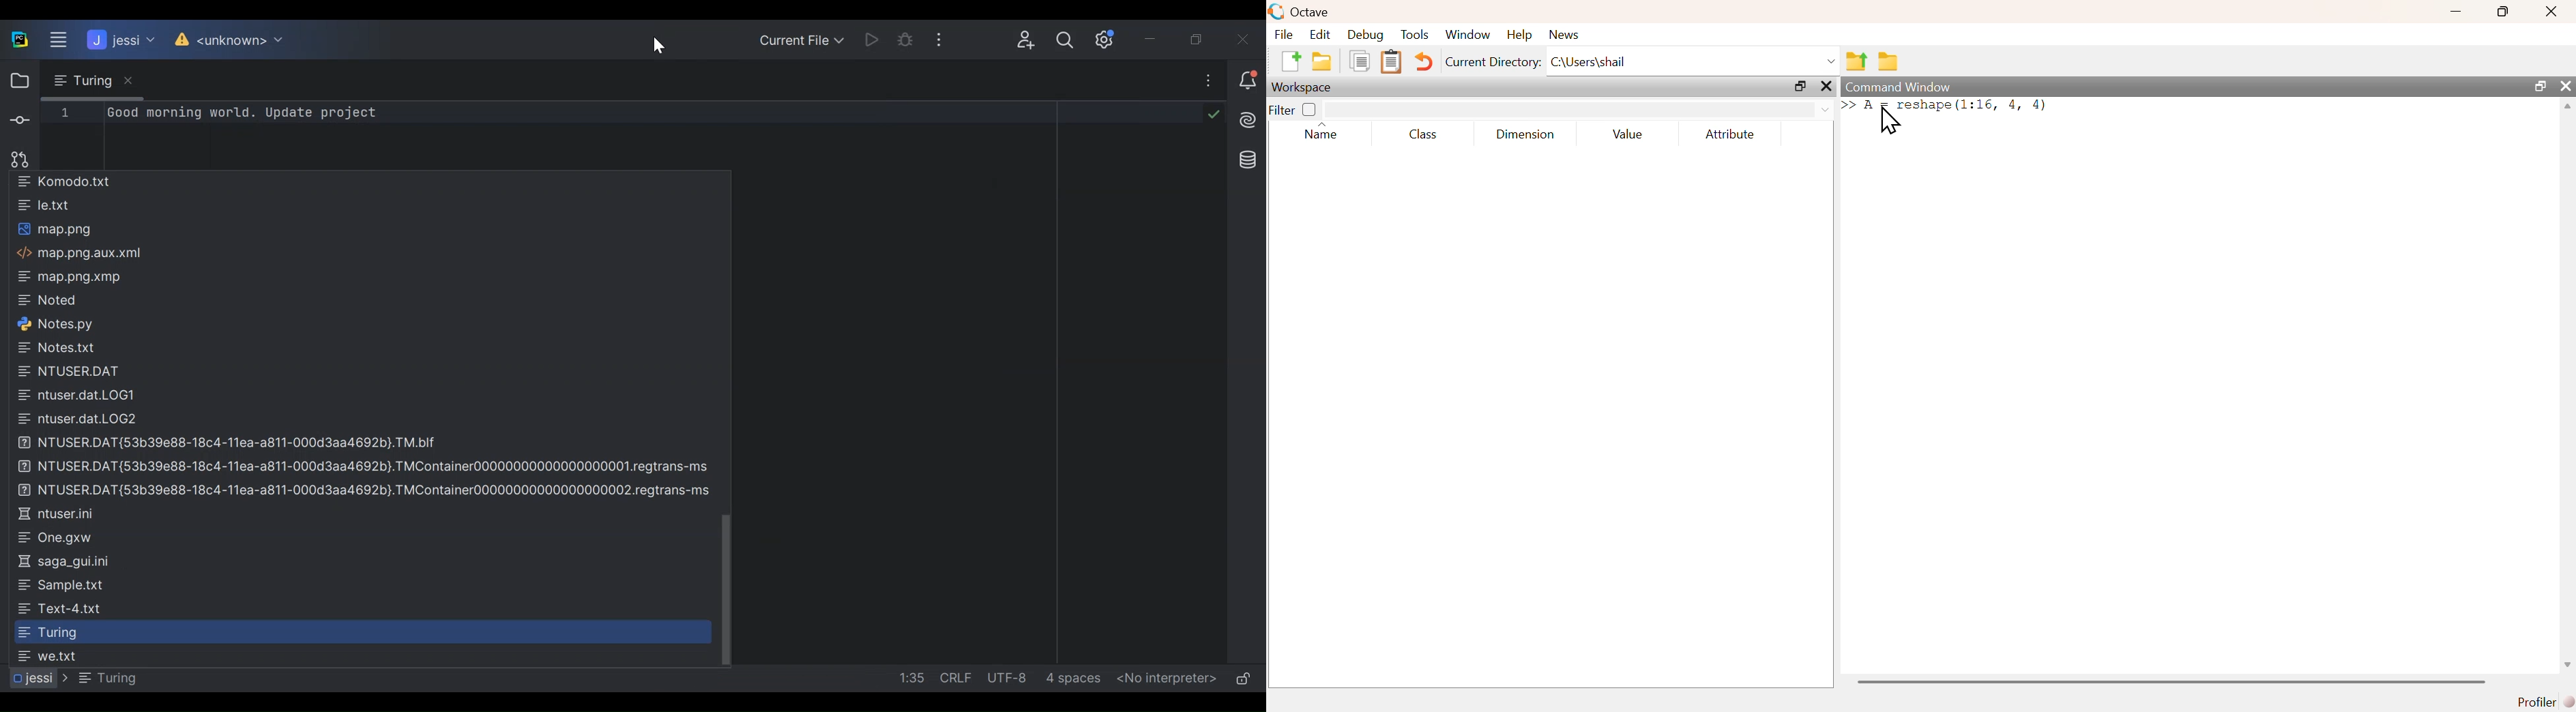 This screenshot has width=2576, height=728. What do you see at coordinates (367, 490) in the screenshot?
I see `NTUSER.DAT{53b39e88-18c4-11ea-a811-000d3aa4692b}. TMContainer00000000000000000002.regtrans-ms` at bounding box center [367, 490].